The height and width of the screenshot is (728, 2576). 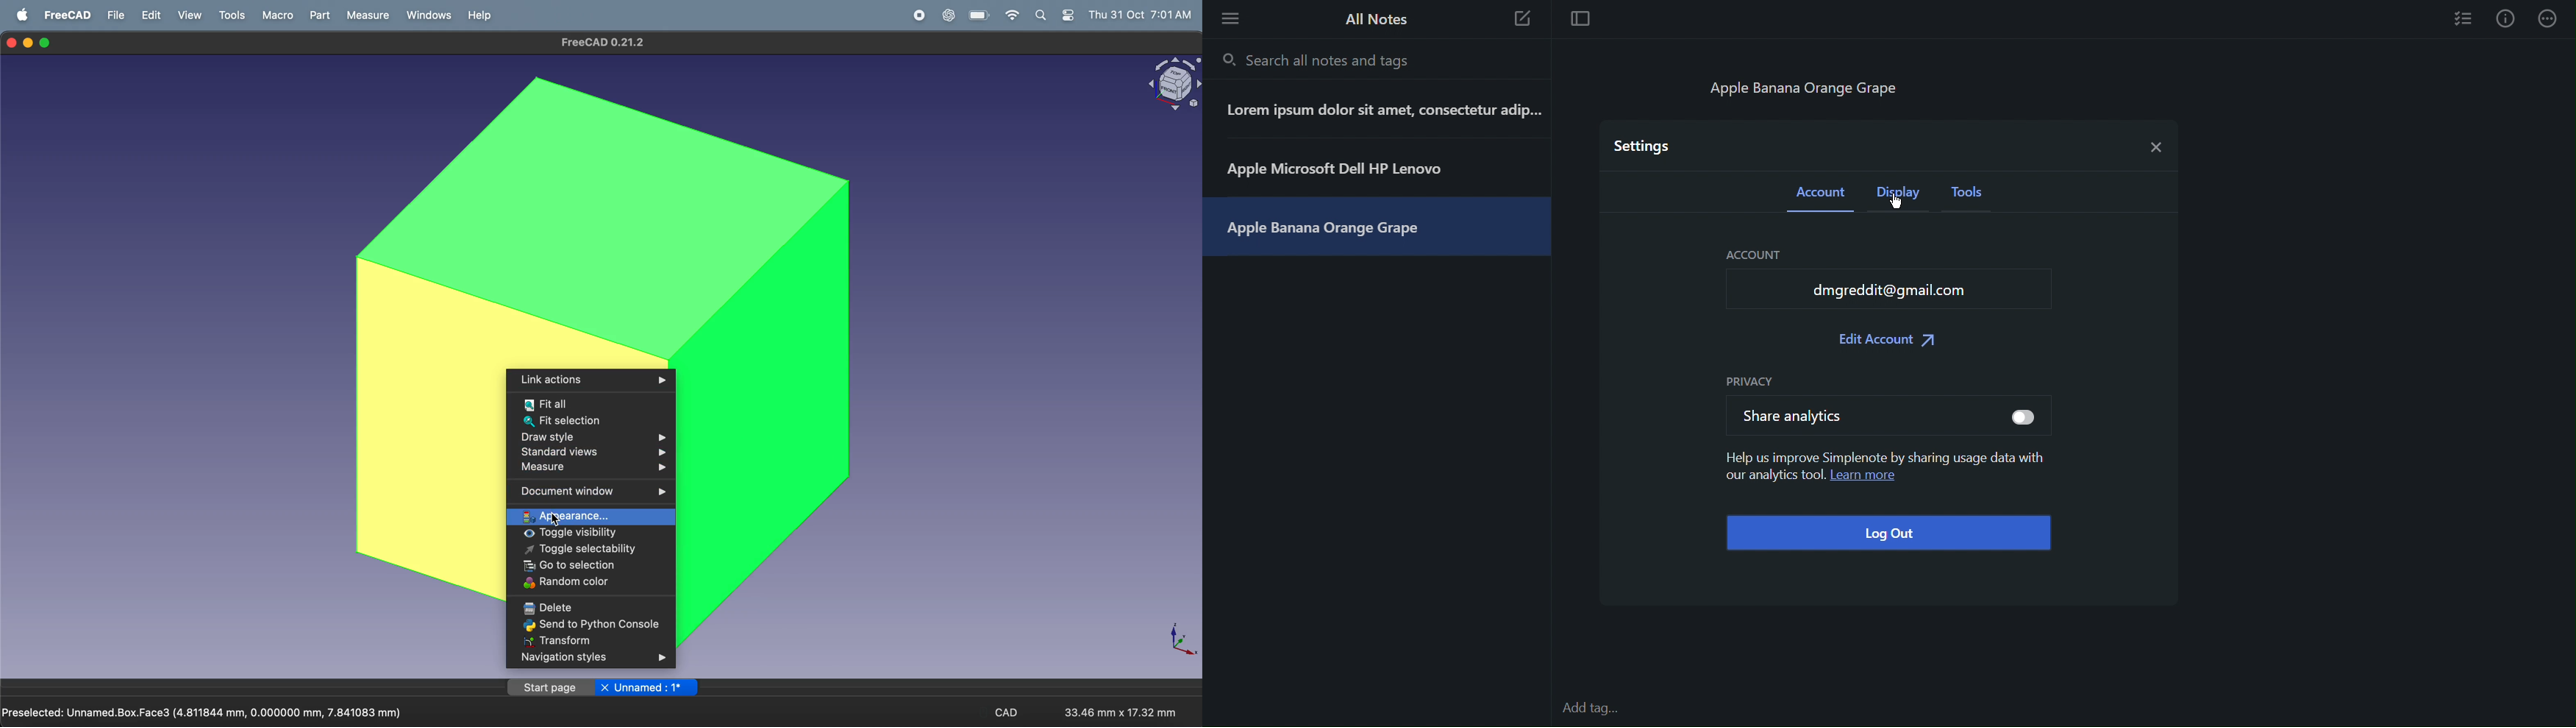 What do you see at coordinates (2464, 18) in the screenshot?
I see `Checklist` at bounding box center [2464, 18].